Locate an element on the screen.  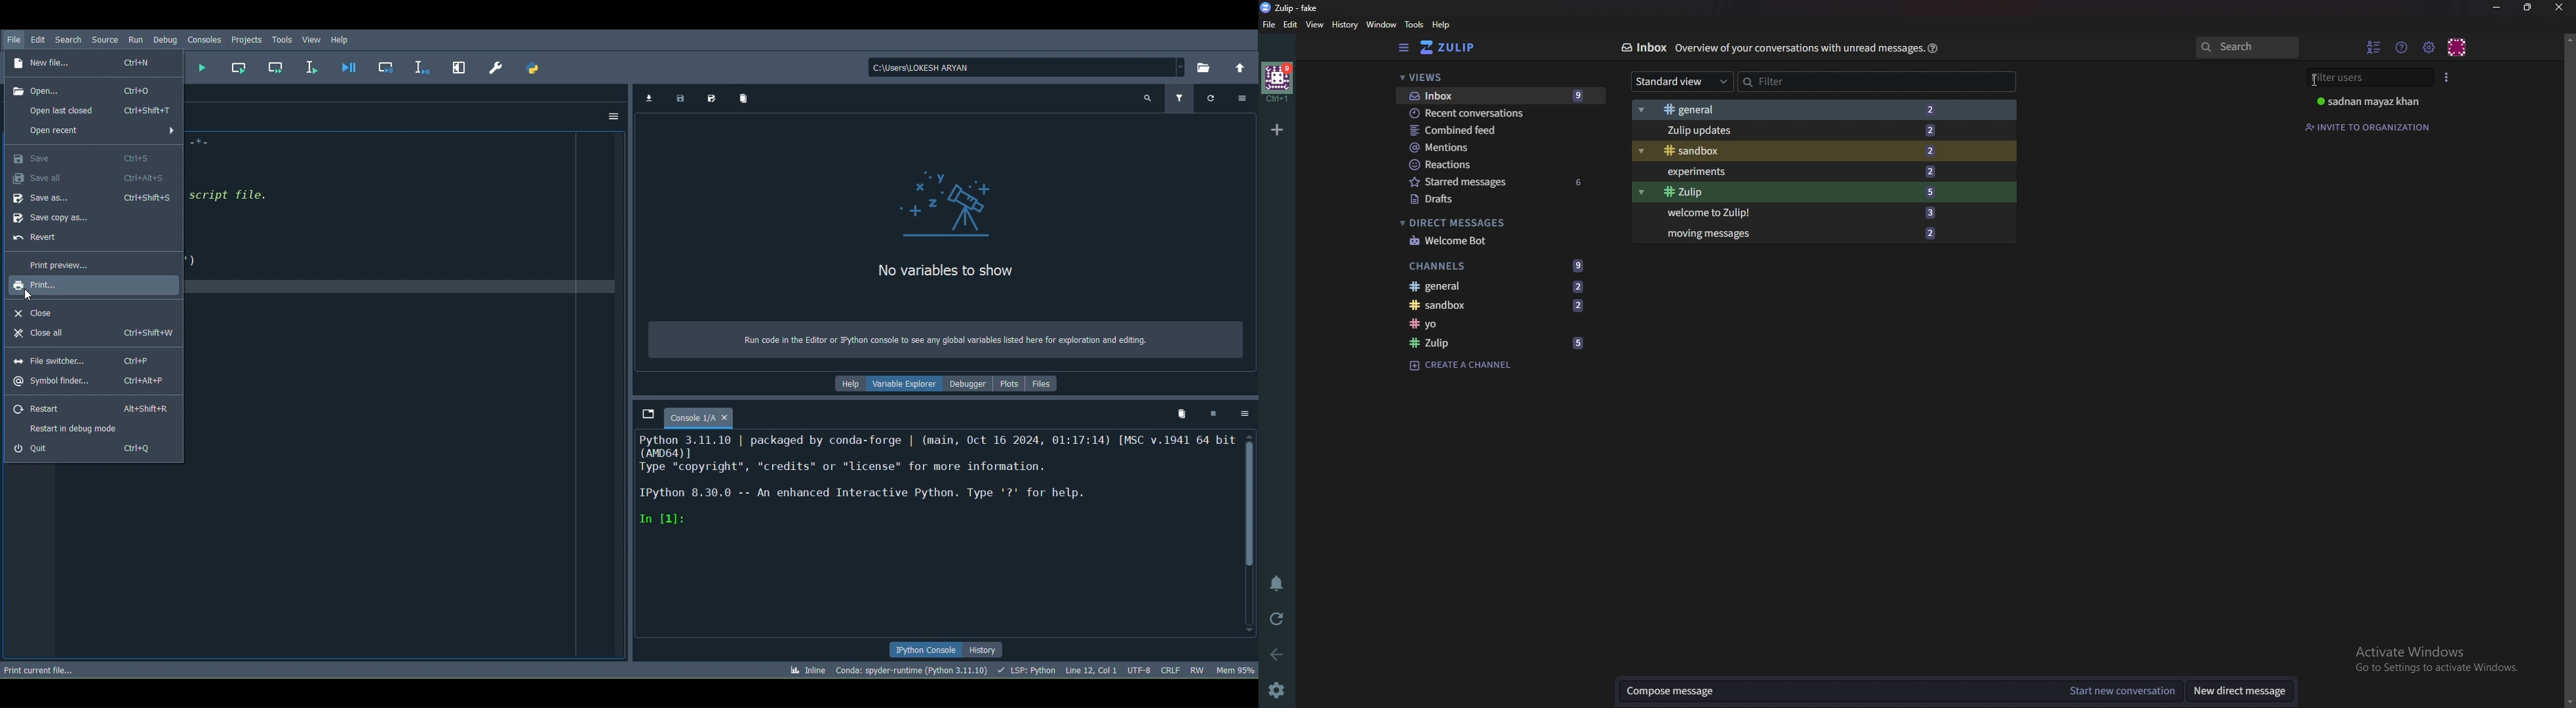
File switcher is located at coordinates (90, 359).